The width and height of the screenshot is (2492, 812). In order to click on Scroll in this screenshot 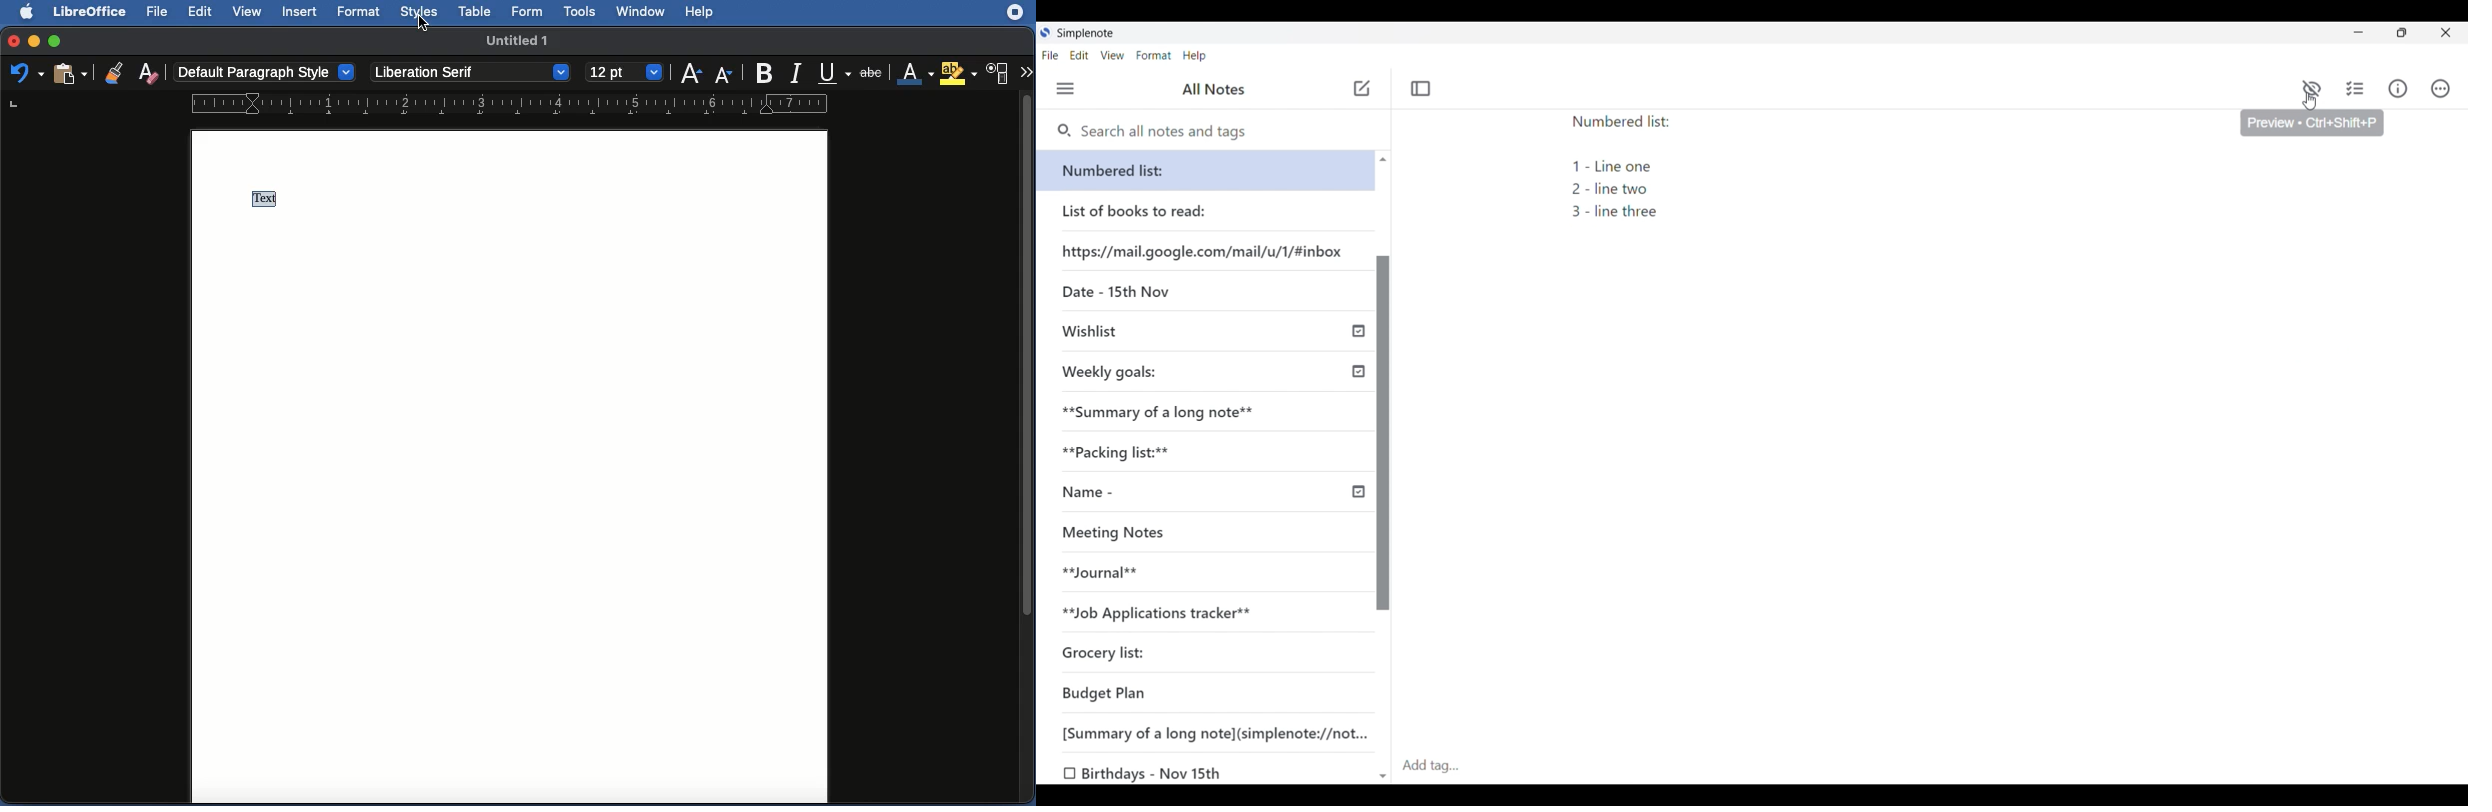, I will do `click(1028, 449)`.